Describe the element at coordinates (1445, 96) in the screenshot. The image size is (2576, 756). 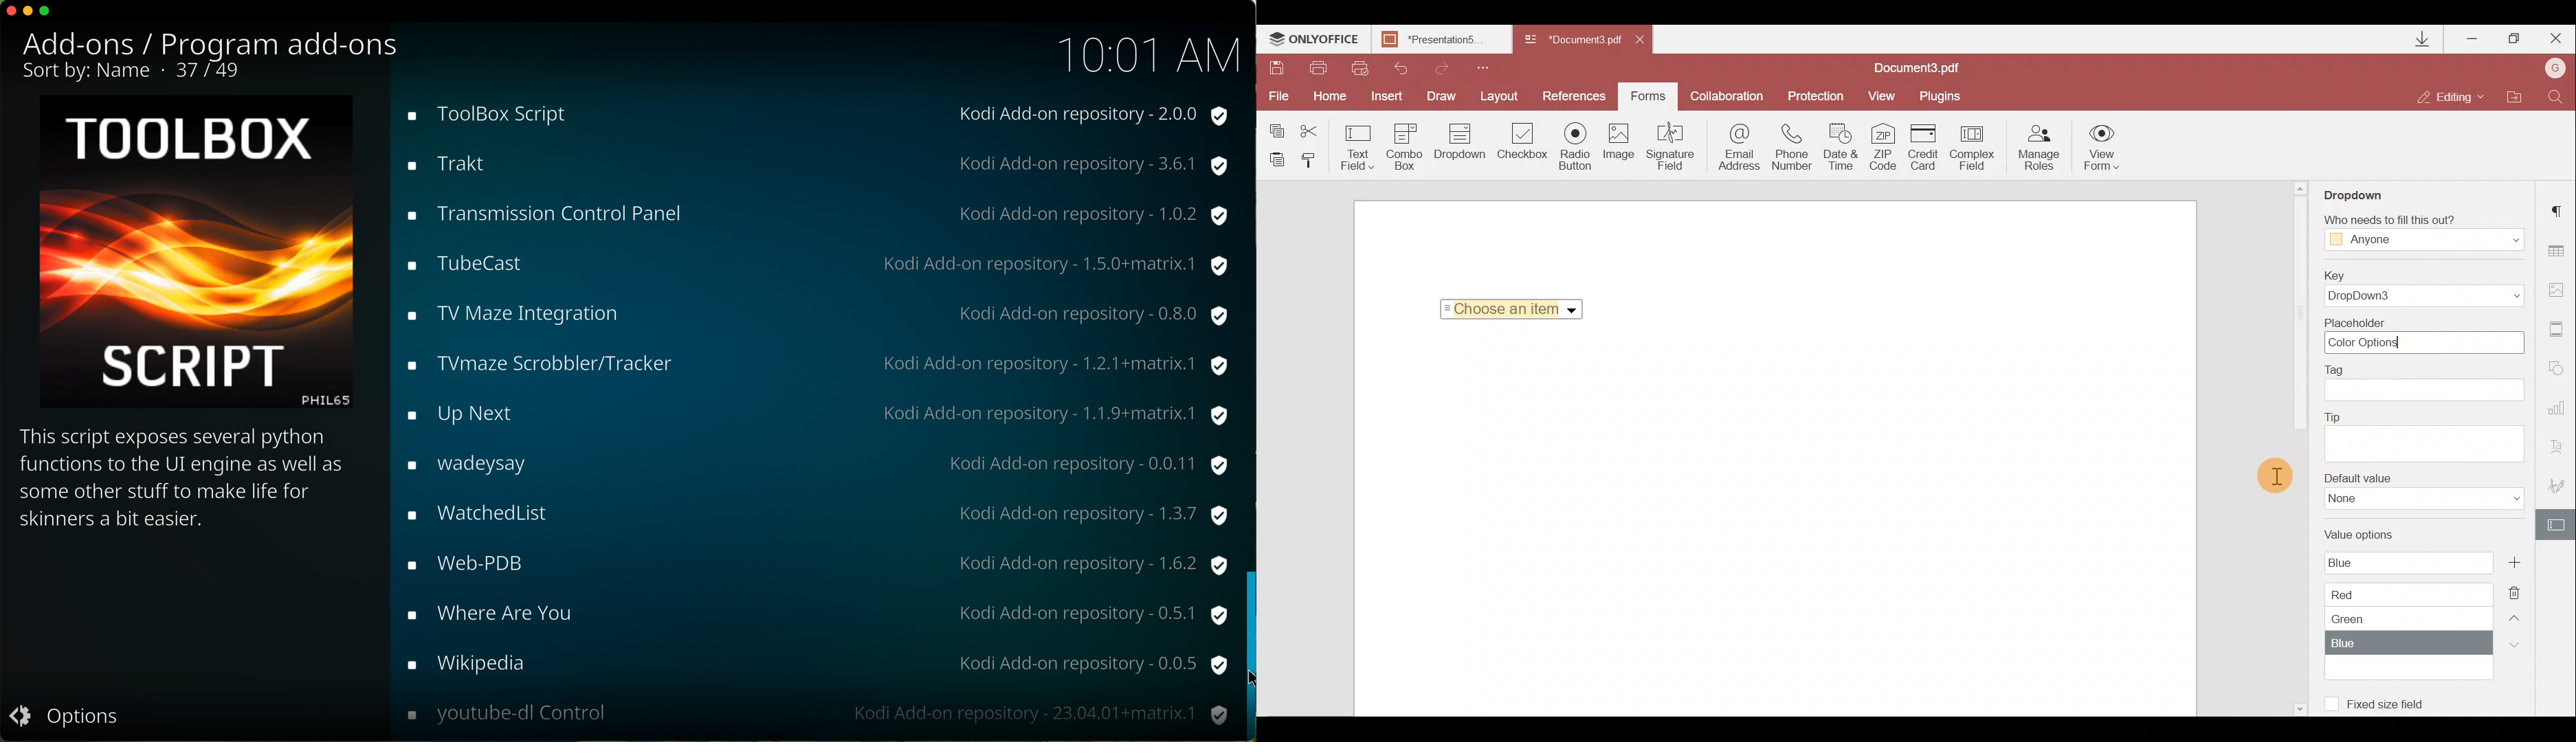
I see `Draw` at that location.